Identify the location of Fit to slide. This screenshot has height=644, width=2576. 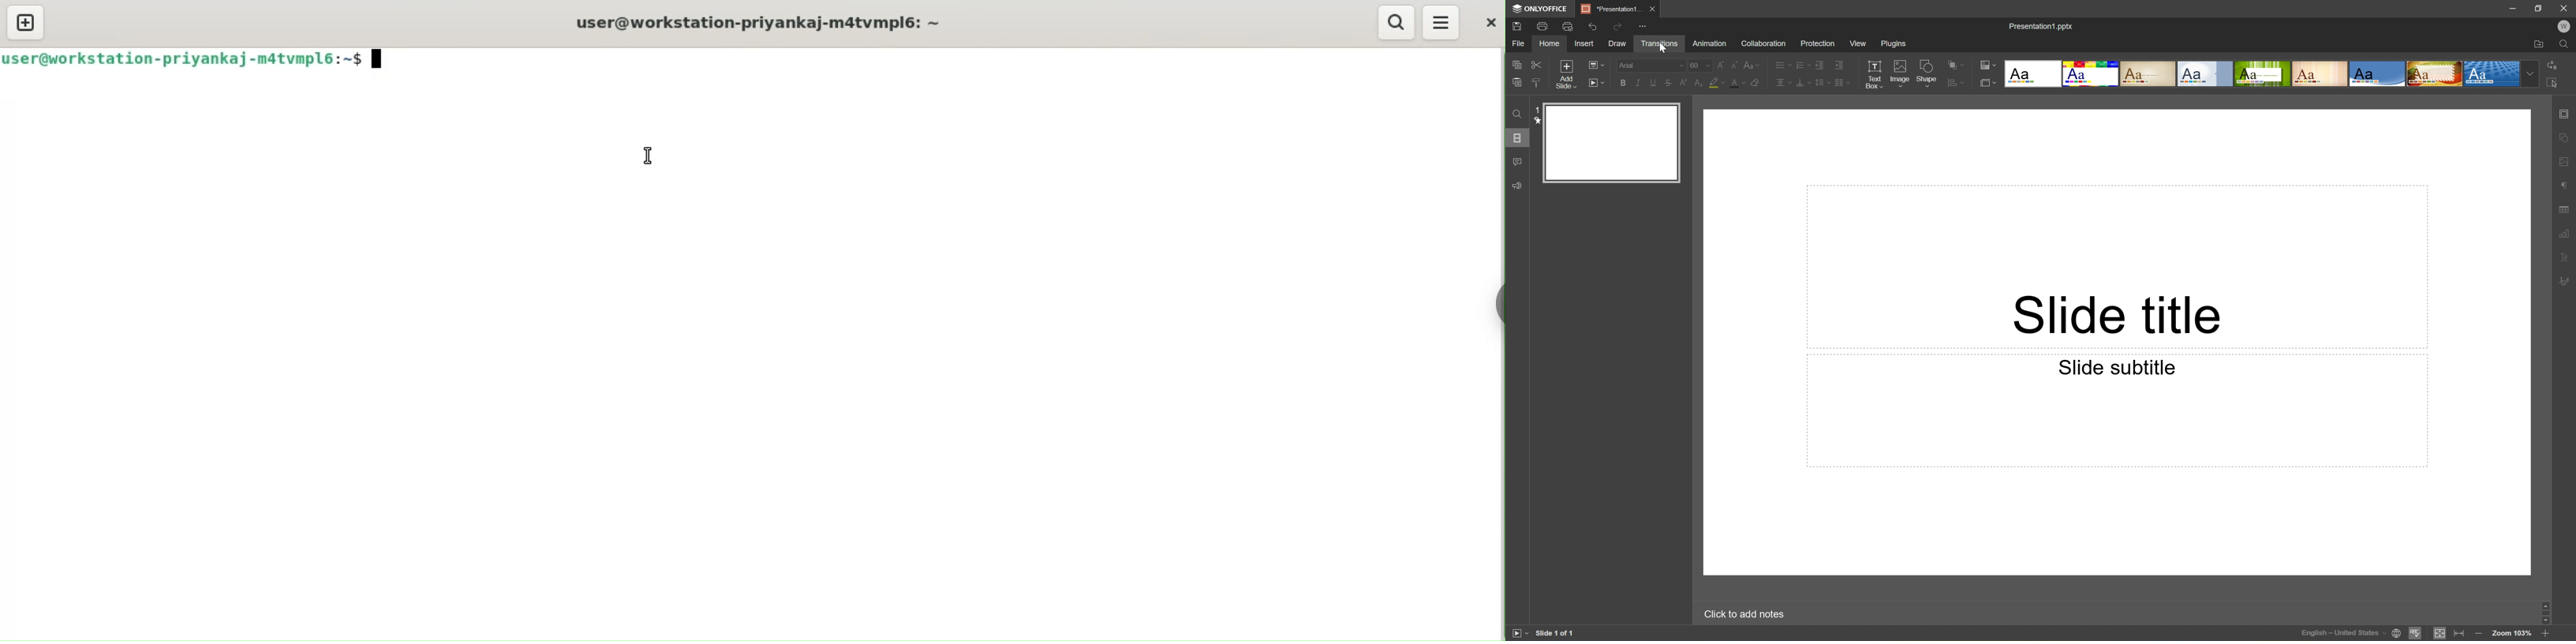
(2439, 635).